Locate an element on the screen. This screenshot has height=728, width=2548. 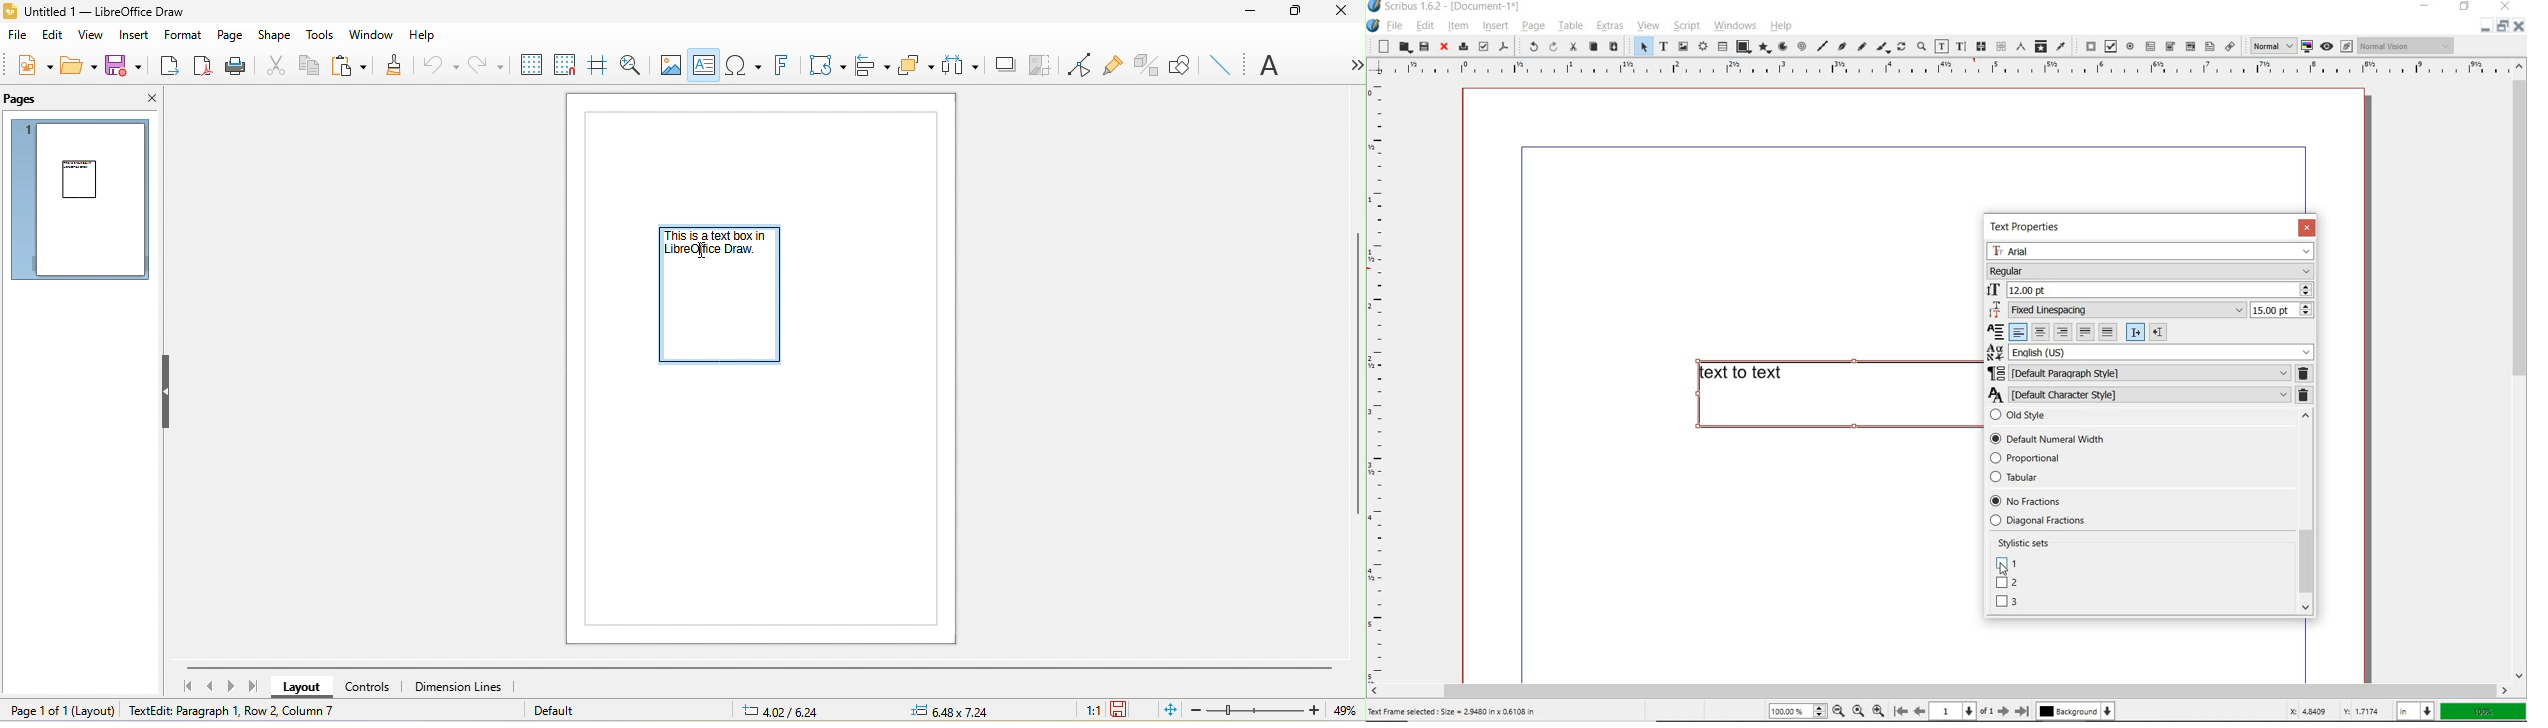
Close is located at coordinates (2518, 28).